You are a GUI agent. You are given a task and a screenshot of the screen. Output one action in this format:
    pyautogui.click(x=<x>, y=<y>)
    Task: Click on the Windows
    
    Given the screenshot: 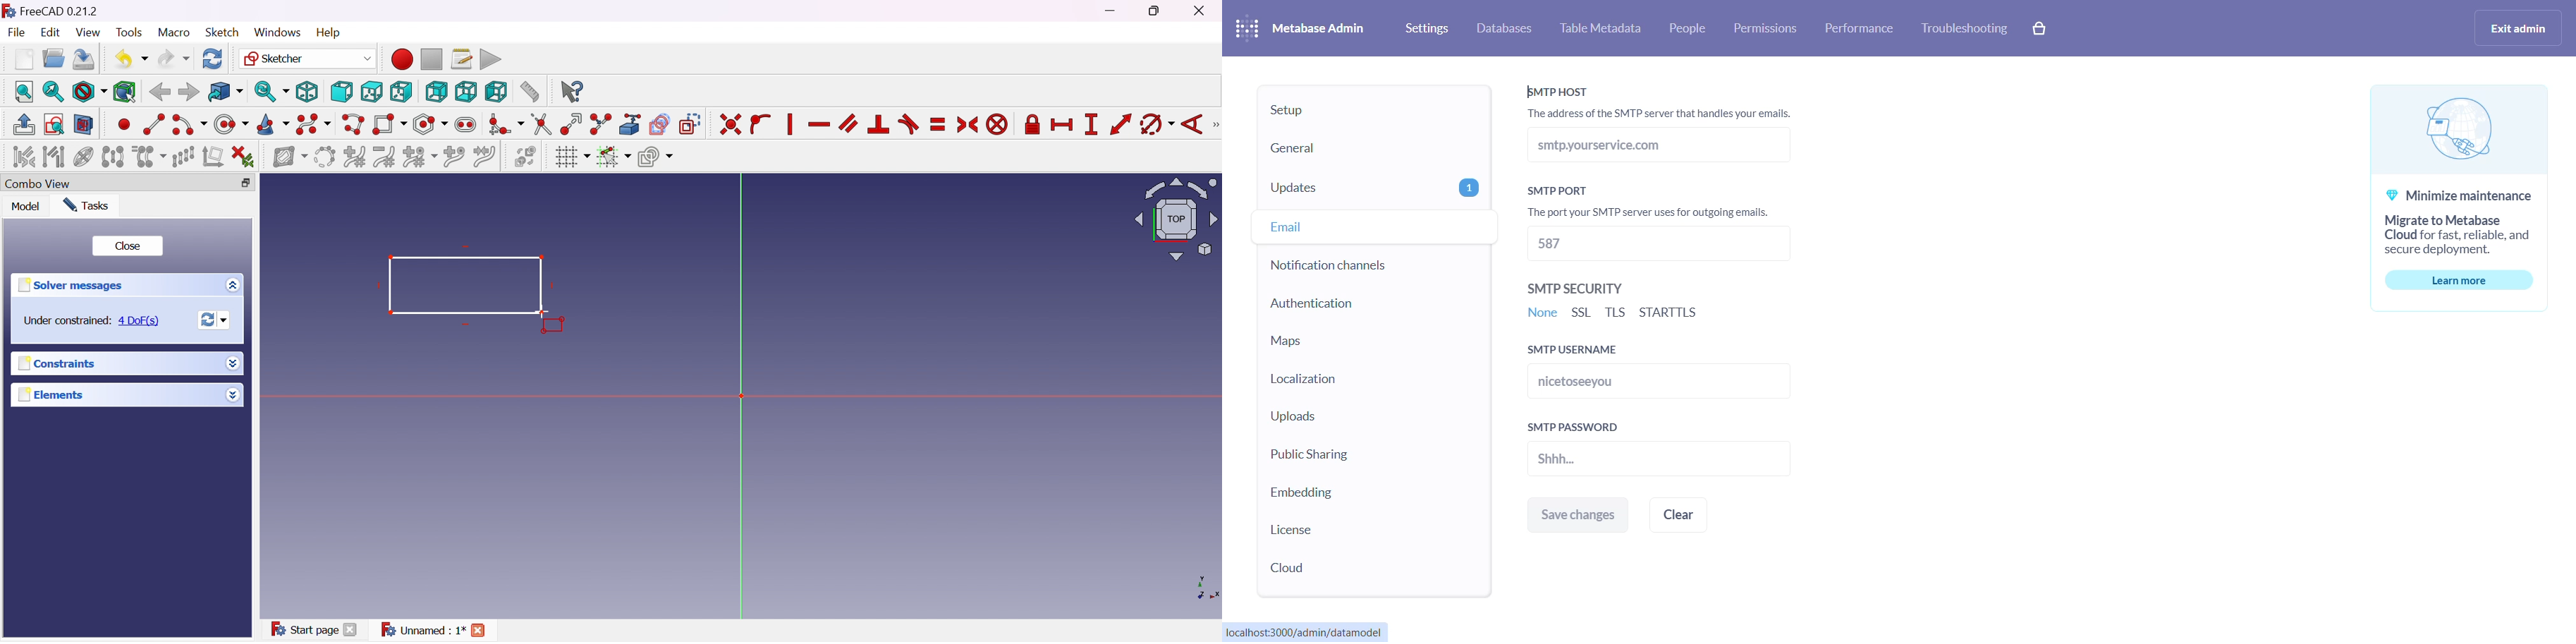 What is the action you would take?
    pyautogui.click(x=278, y=32)
    